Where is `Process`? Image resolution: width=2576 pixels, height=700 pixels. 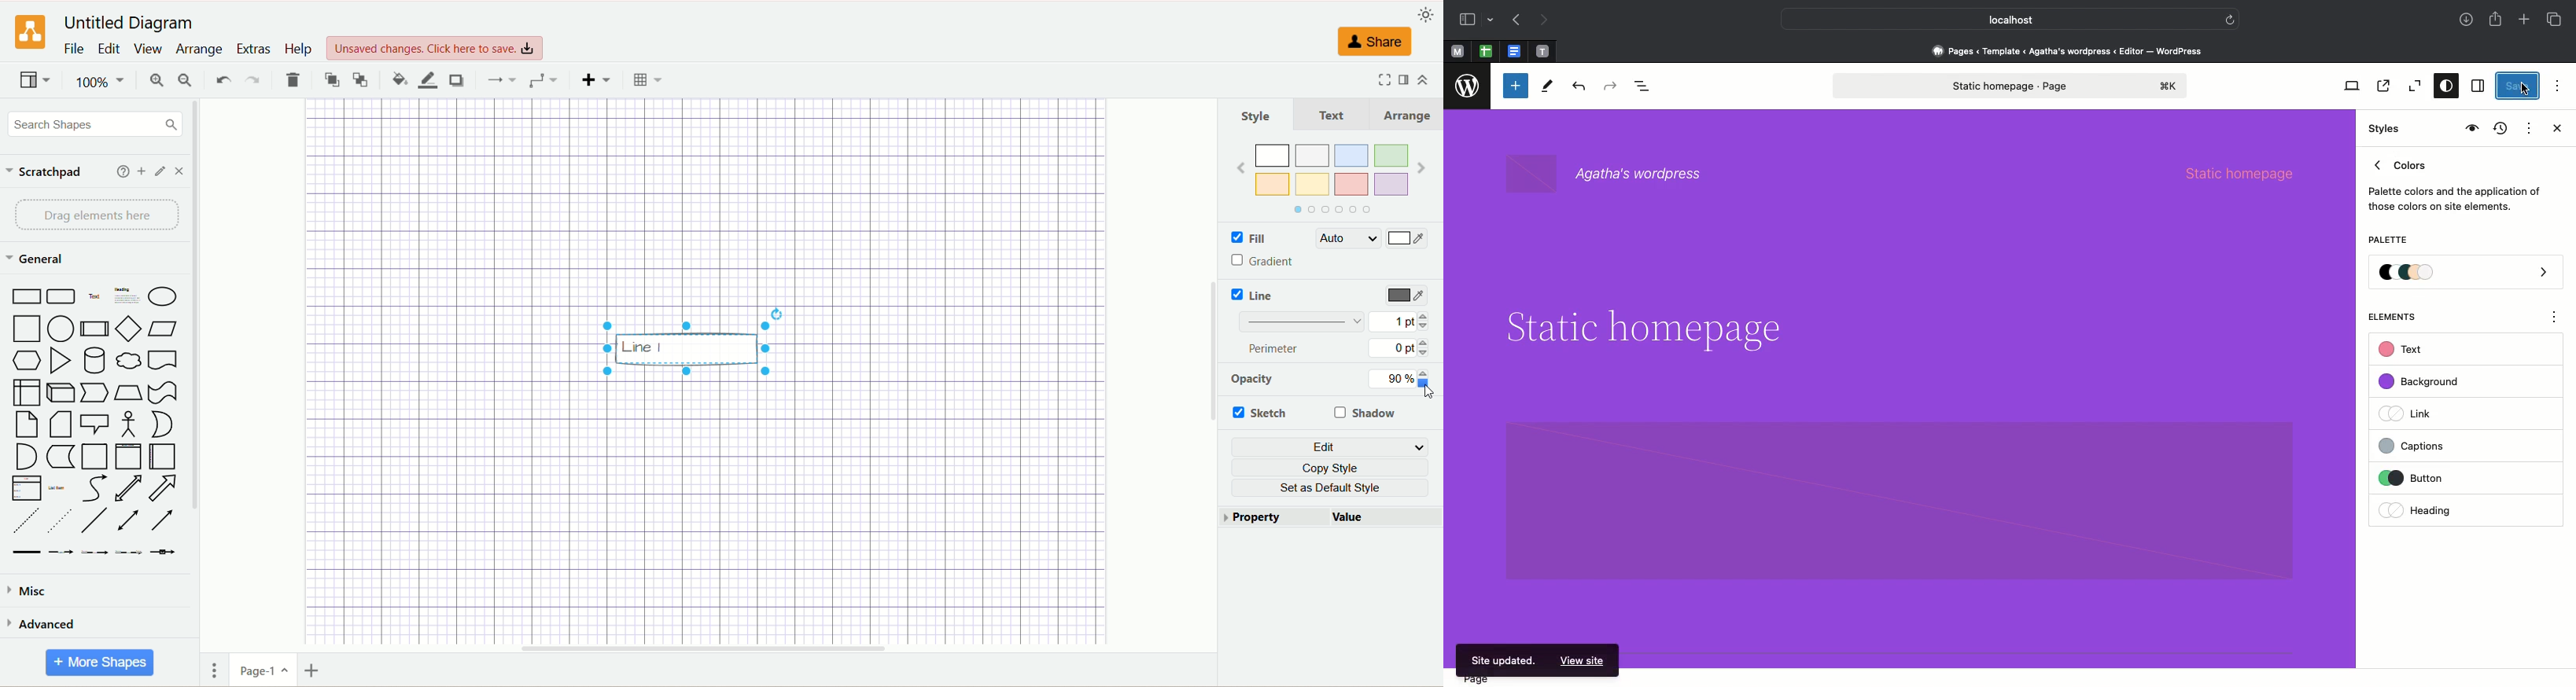 Process is located at coordinates (93, 329).